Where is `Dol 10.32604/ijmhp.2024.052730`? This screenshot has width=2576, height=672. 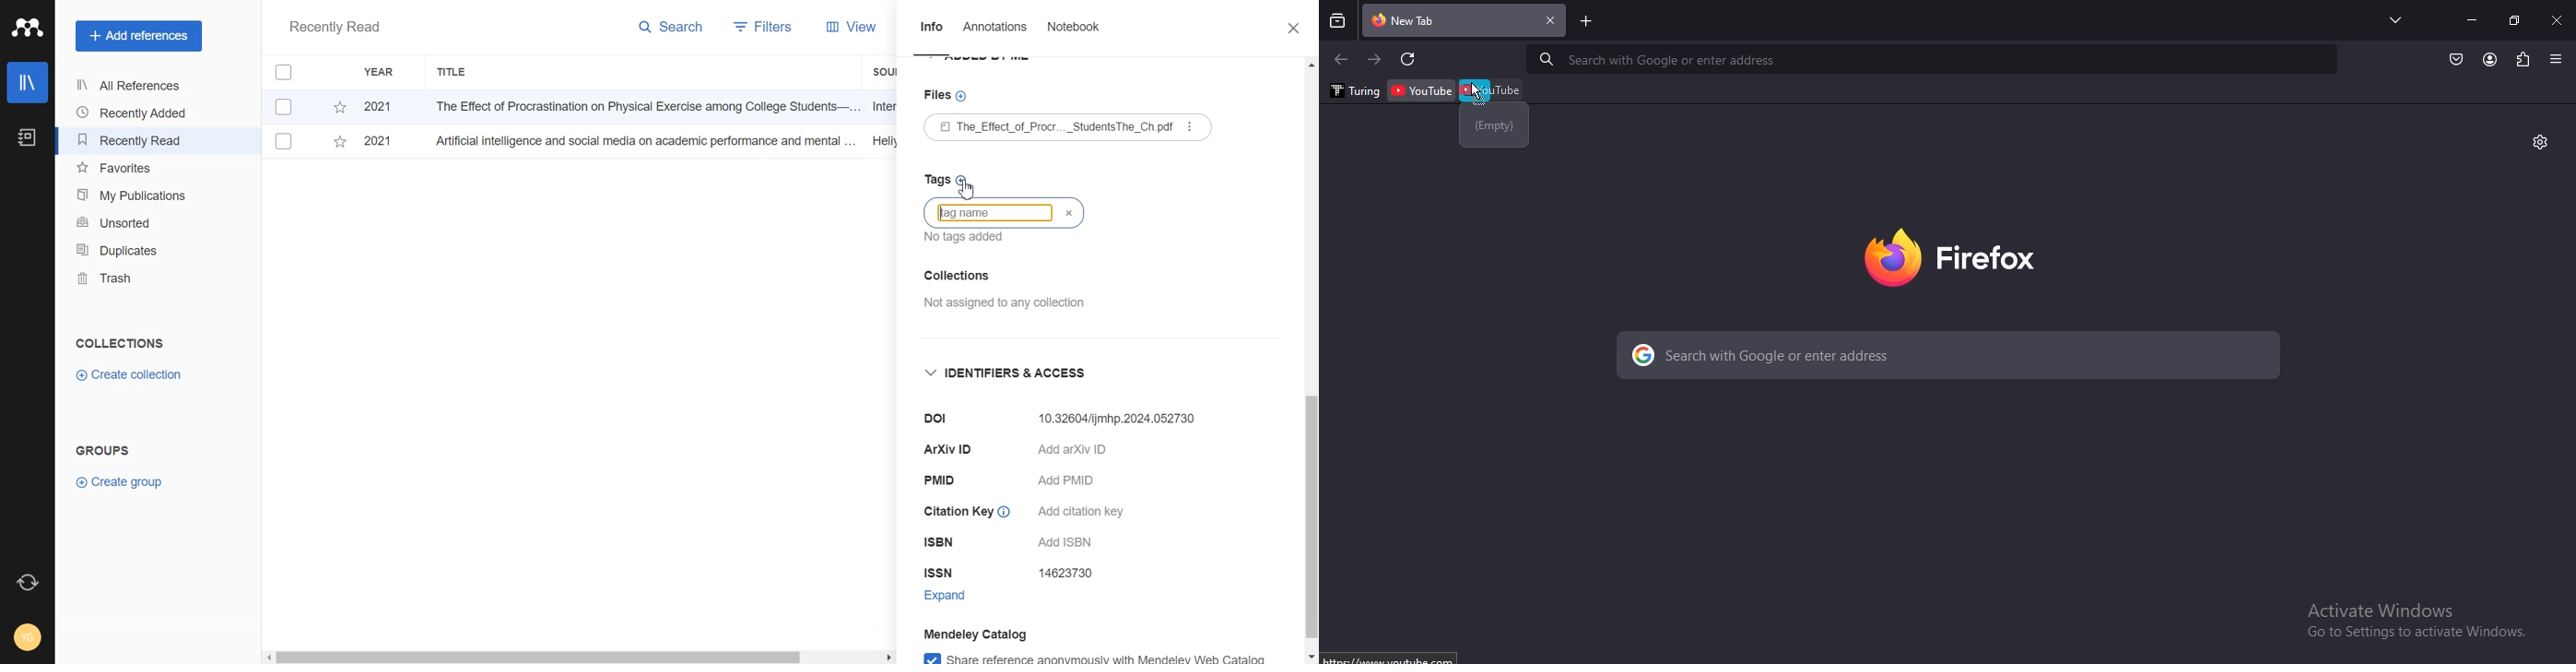 Dol 10.32604/ijmhp.2024.052730 is located at coordinates (1060, 418).